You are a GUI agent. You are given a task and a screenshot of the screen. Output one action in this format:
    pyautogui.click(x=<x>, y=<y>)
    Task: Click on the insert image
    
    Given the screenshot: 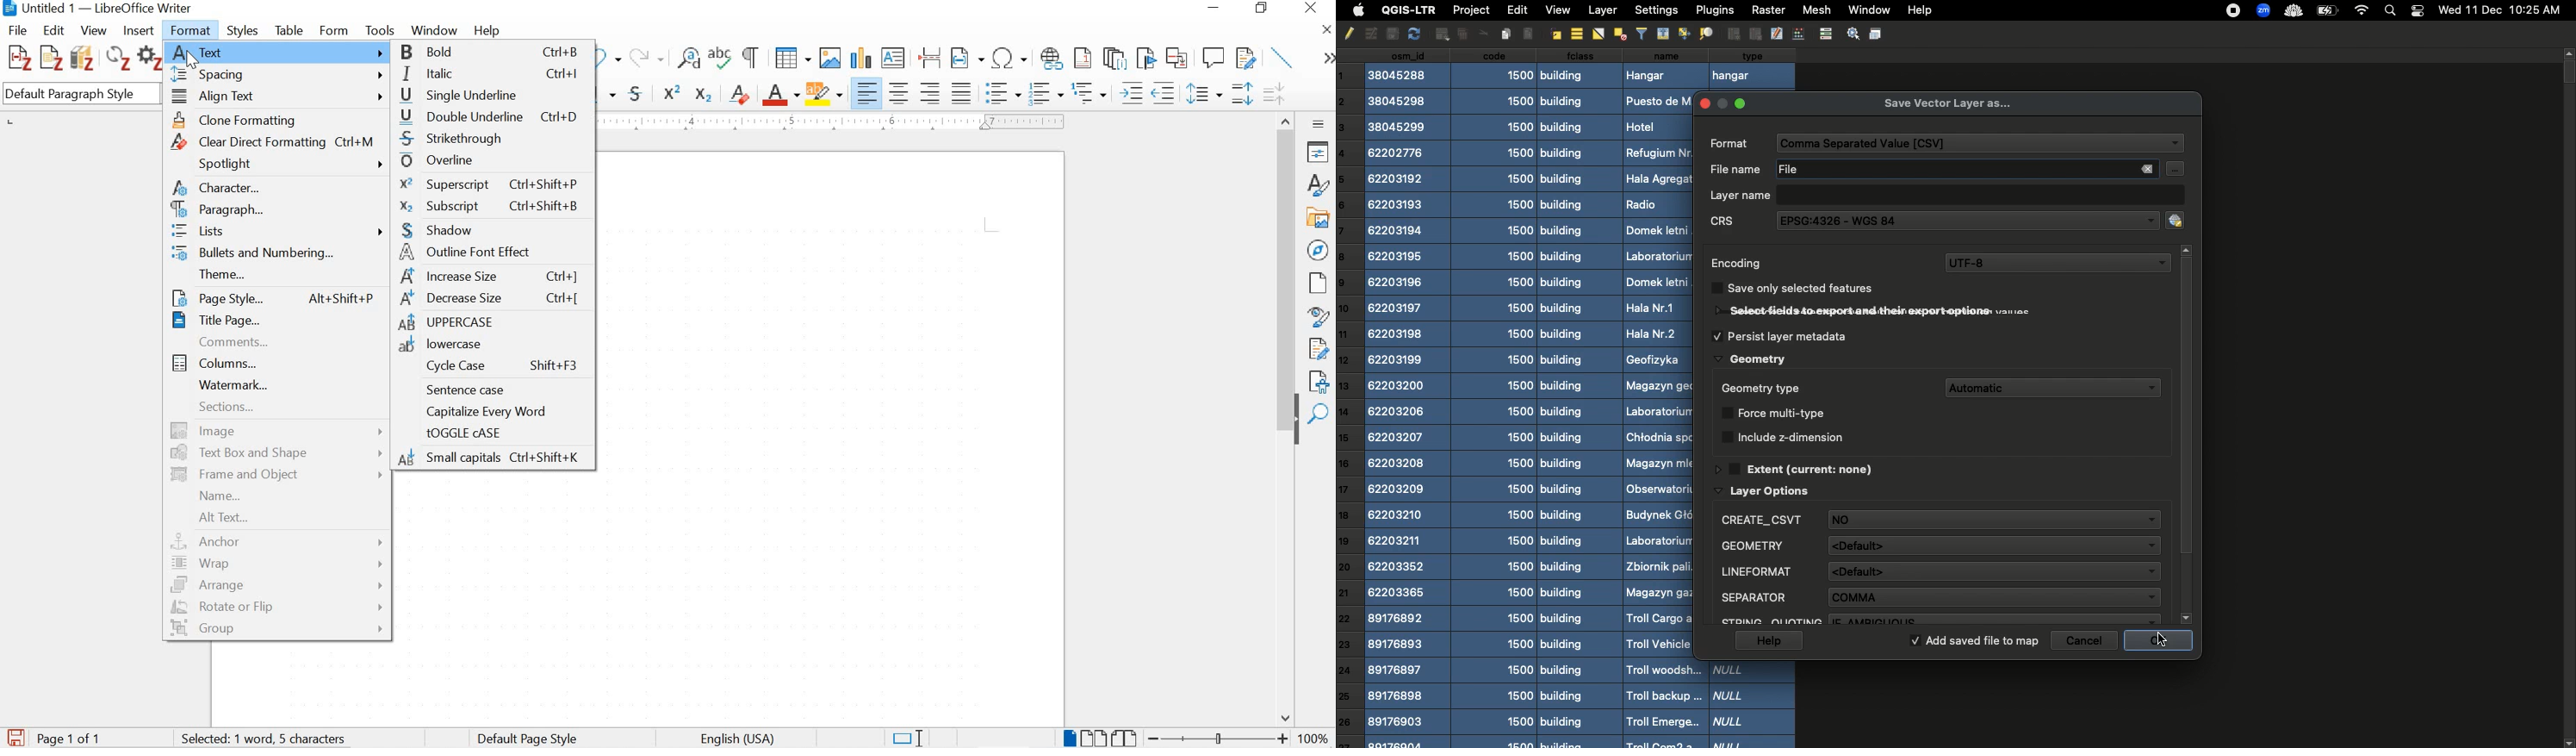 What is the action you would take?
    pyautogui.click(x=830, y=57)
    